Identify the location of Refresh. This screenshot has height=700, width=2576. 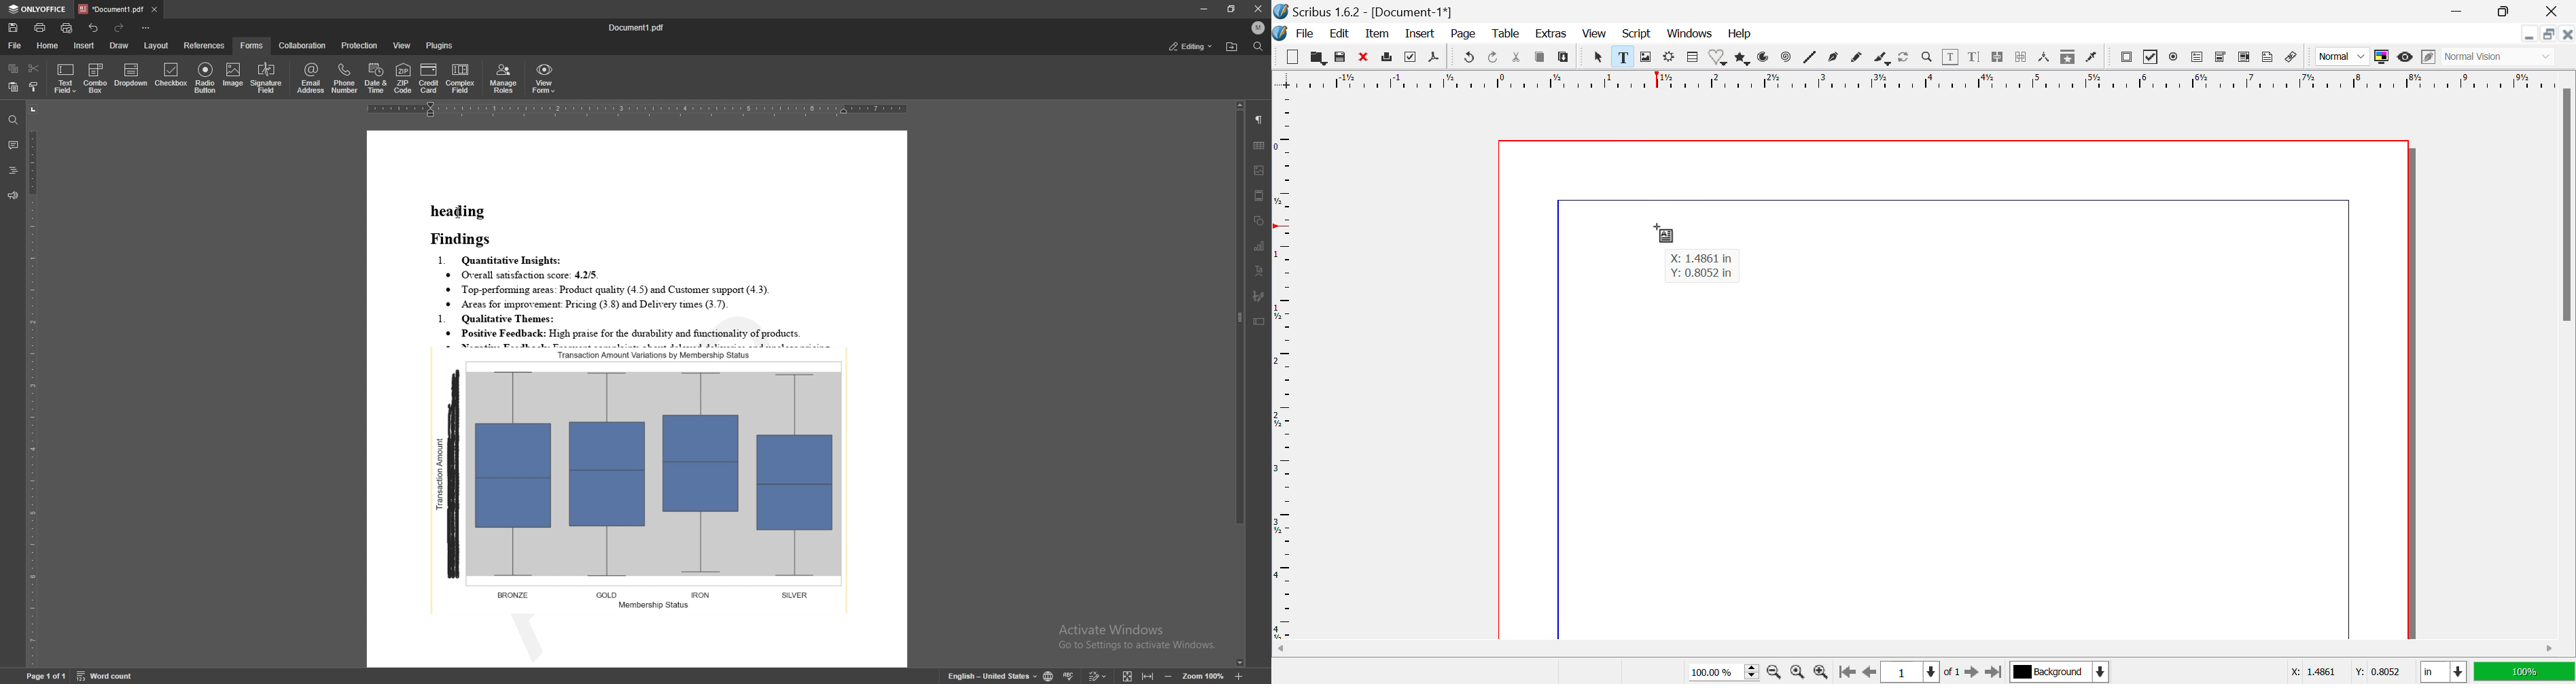
(1906, 58).